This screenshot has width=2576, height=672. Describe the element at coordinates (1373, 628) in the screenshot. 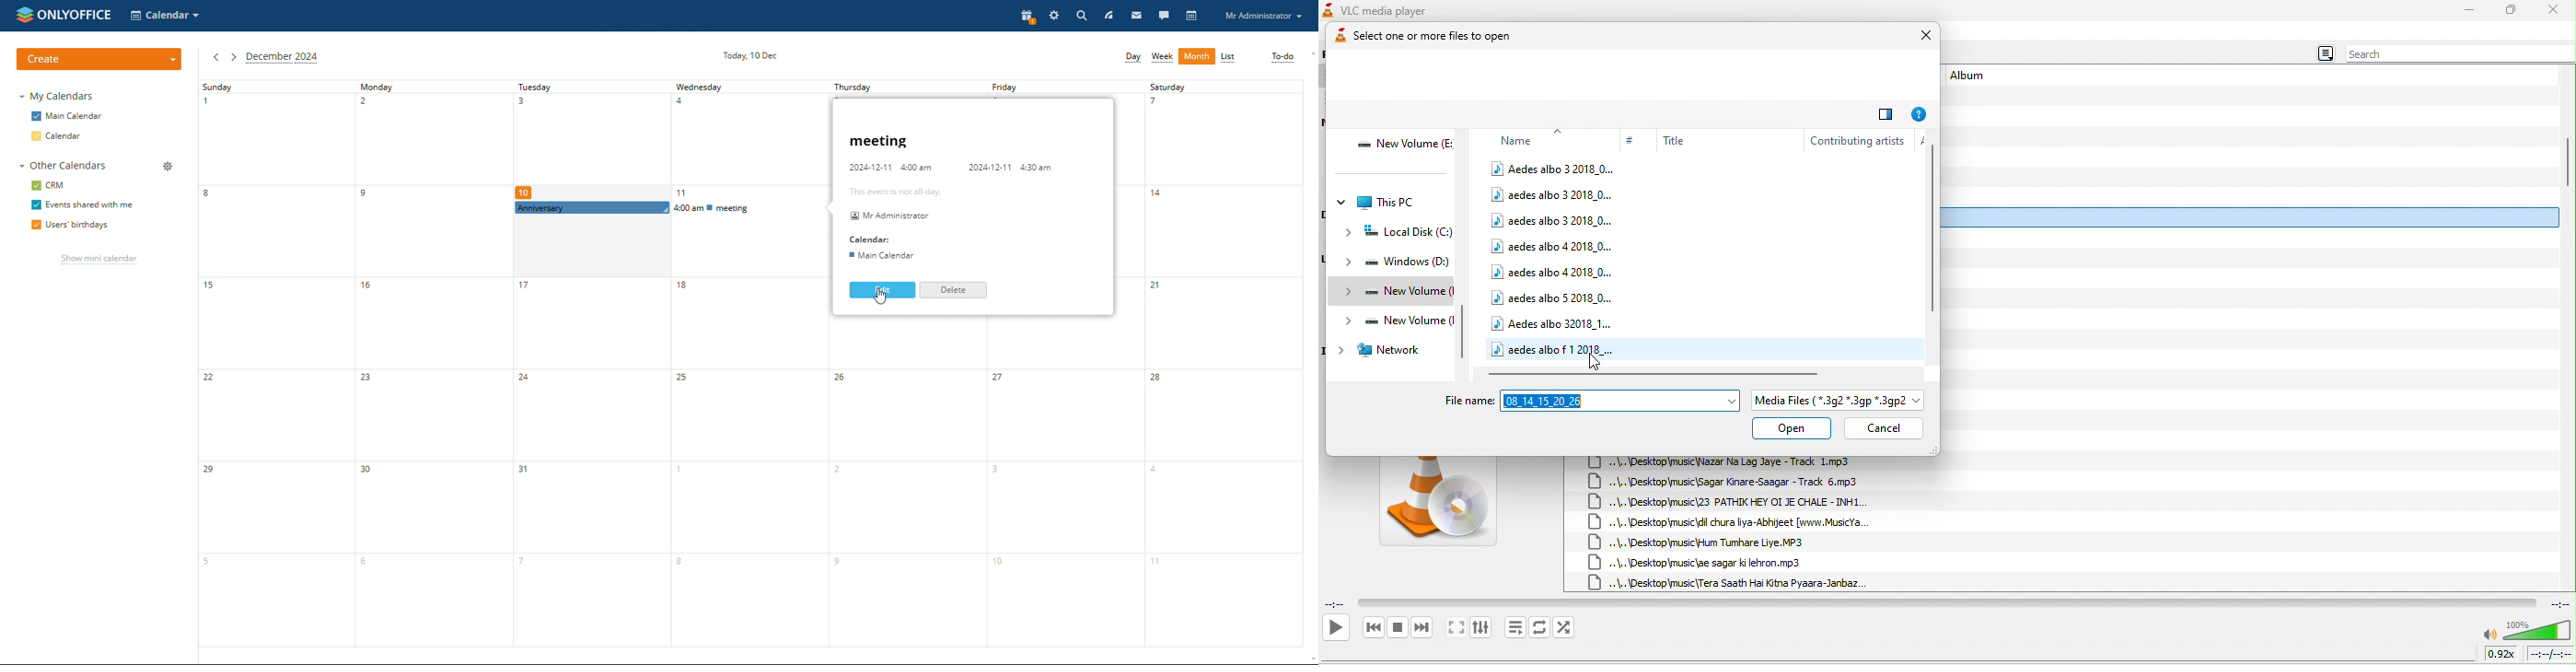

I see `previous media` at that location.